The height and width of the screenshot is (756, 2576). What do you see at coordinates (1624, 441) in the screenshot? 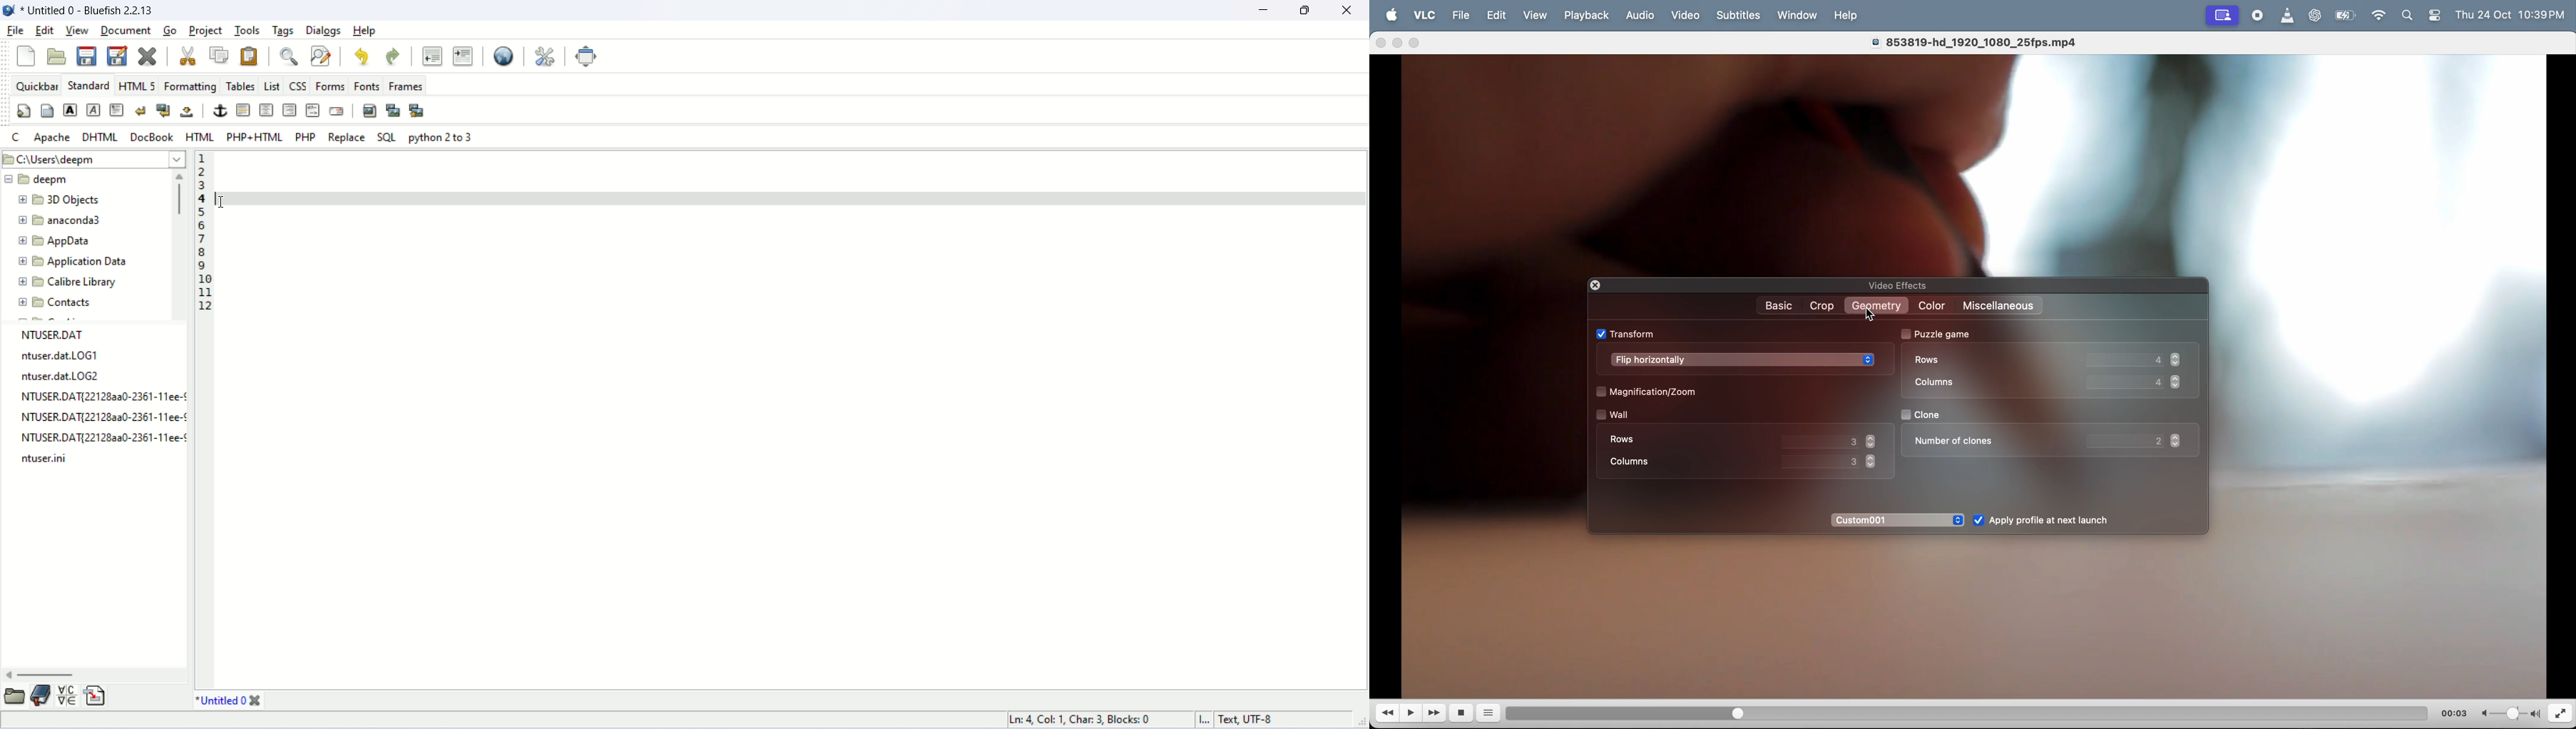
I see `rows` at bounding box center [1624, 441].